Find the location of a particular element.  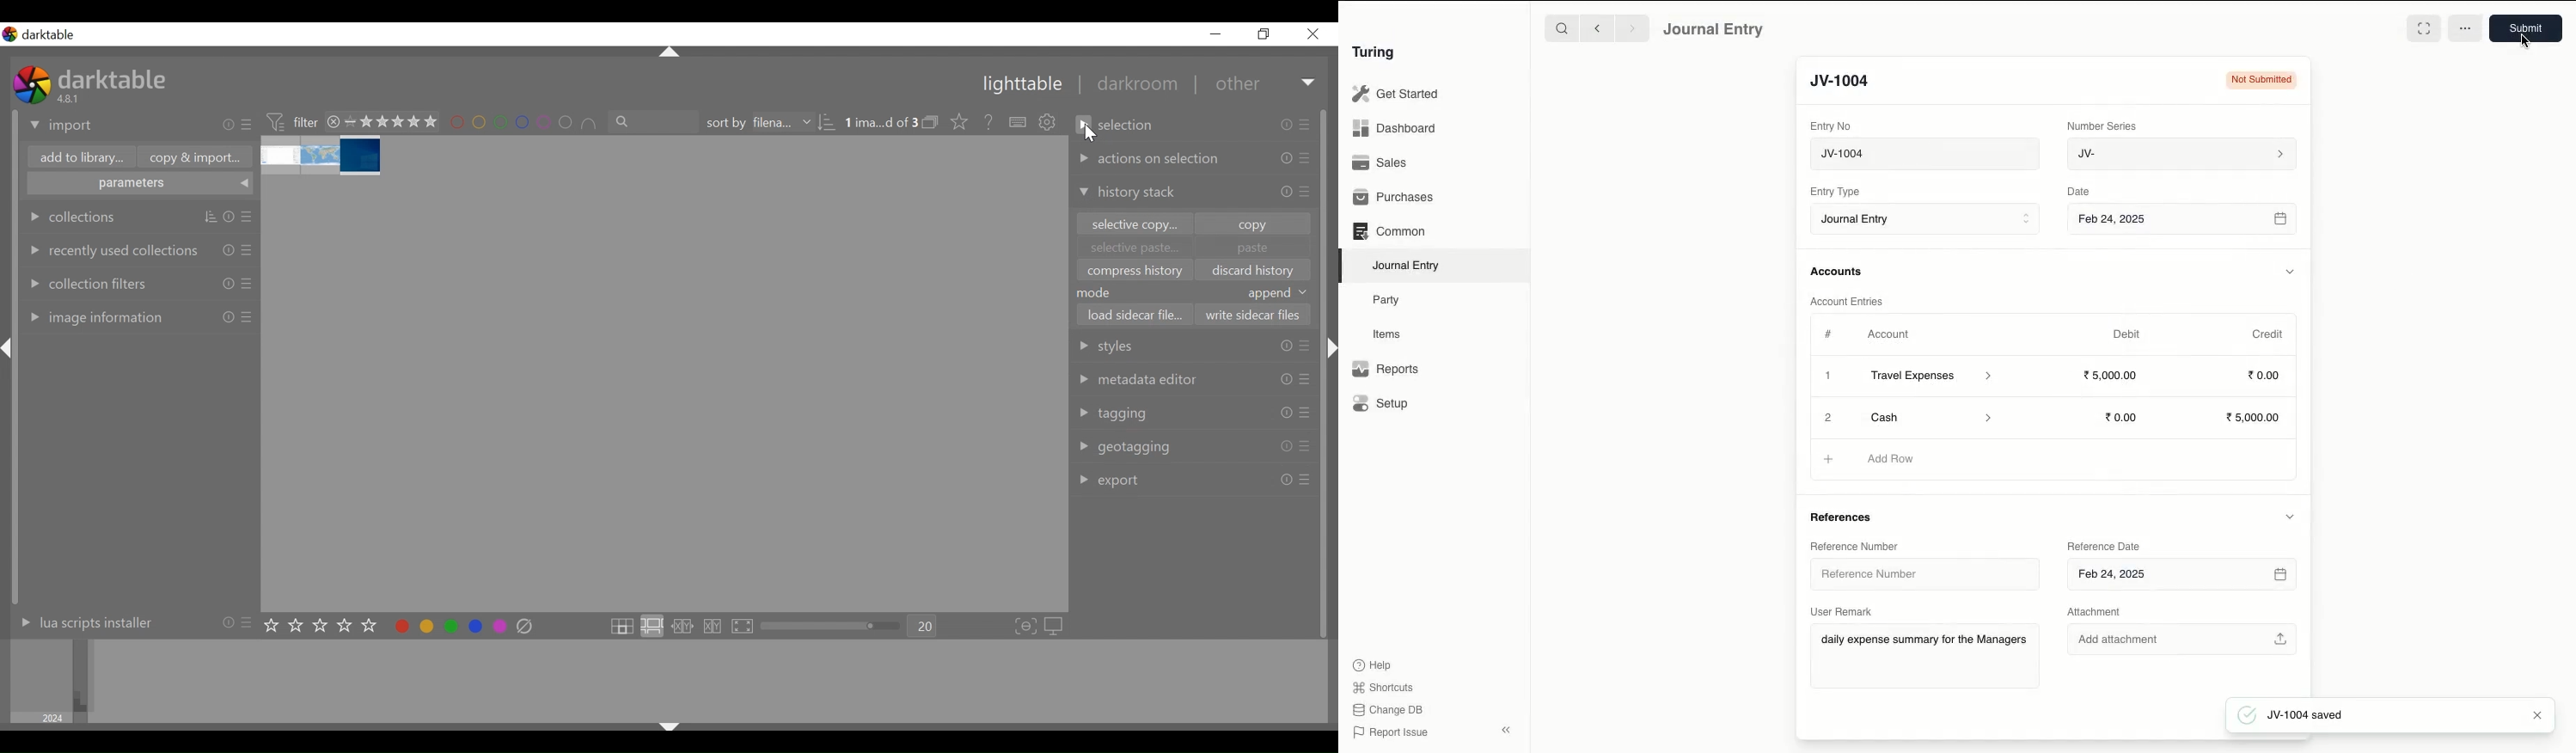

info is located at coordinates (1286, 379).